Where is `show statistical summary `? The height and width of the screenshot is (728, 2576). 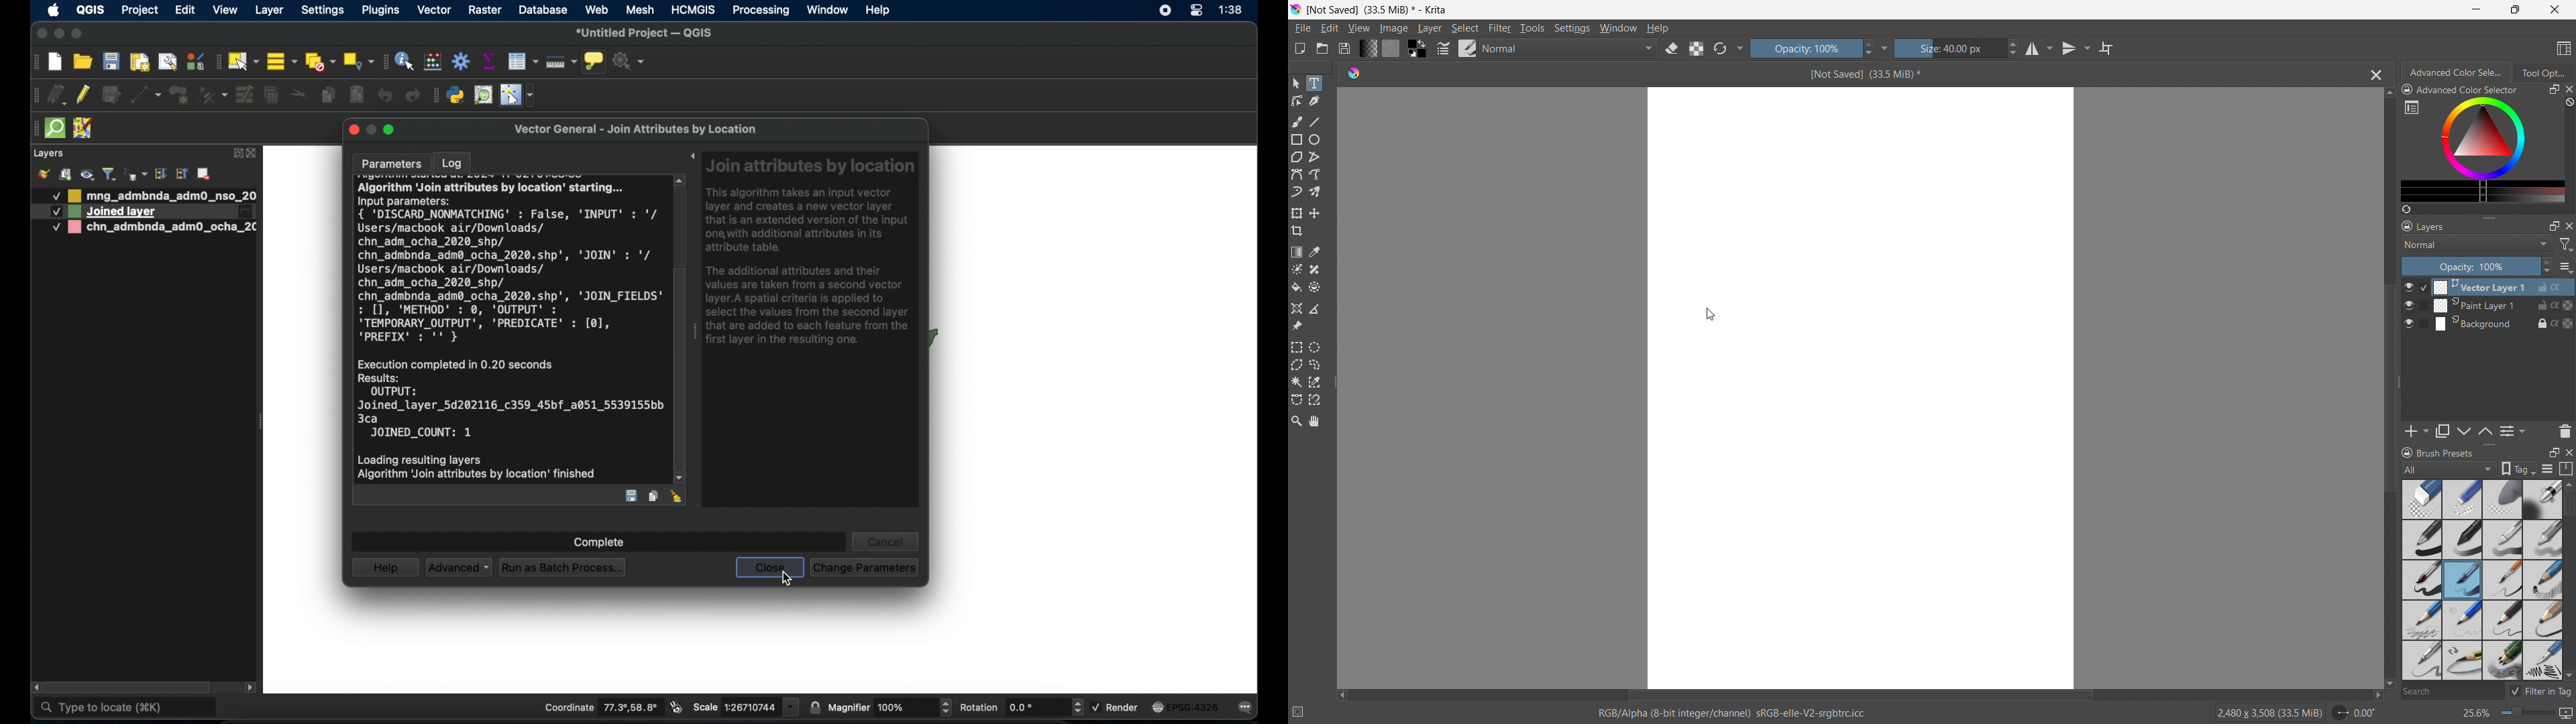 show statistical summary  is located at coordinates (490, 61).